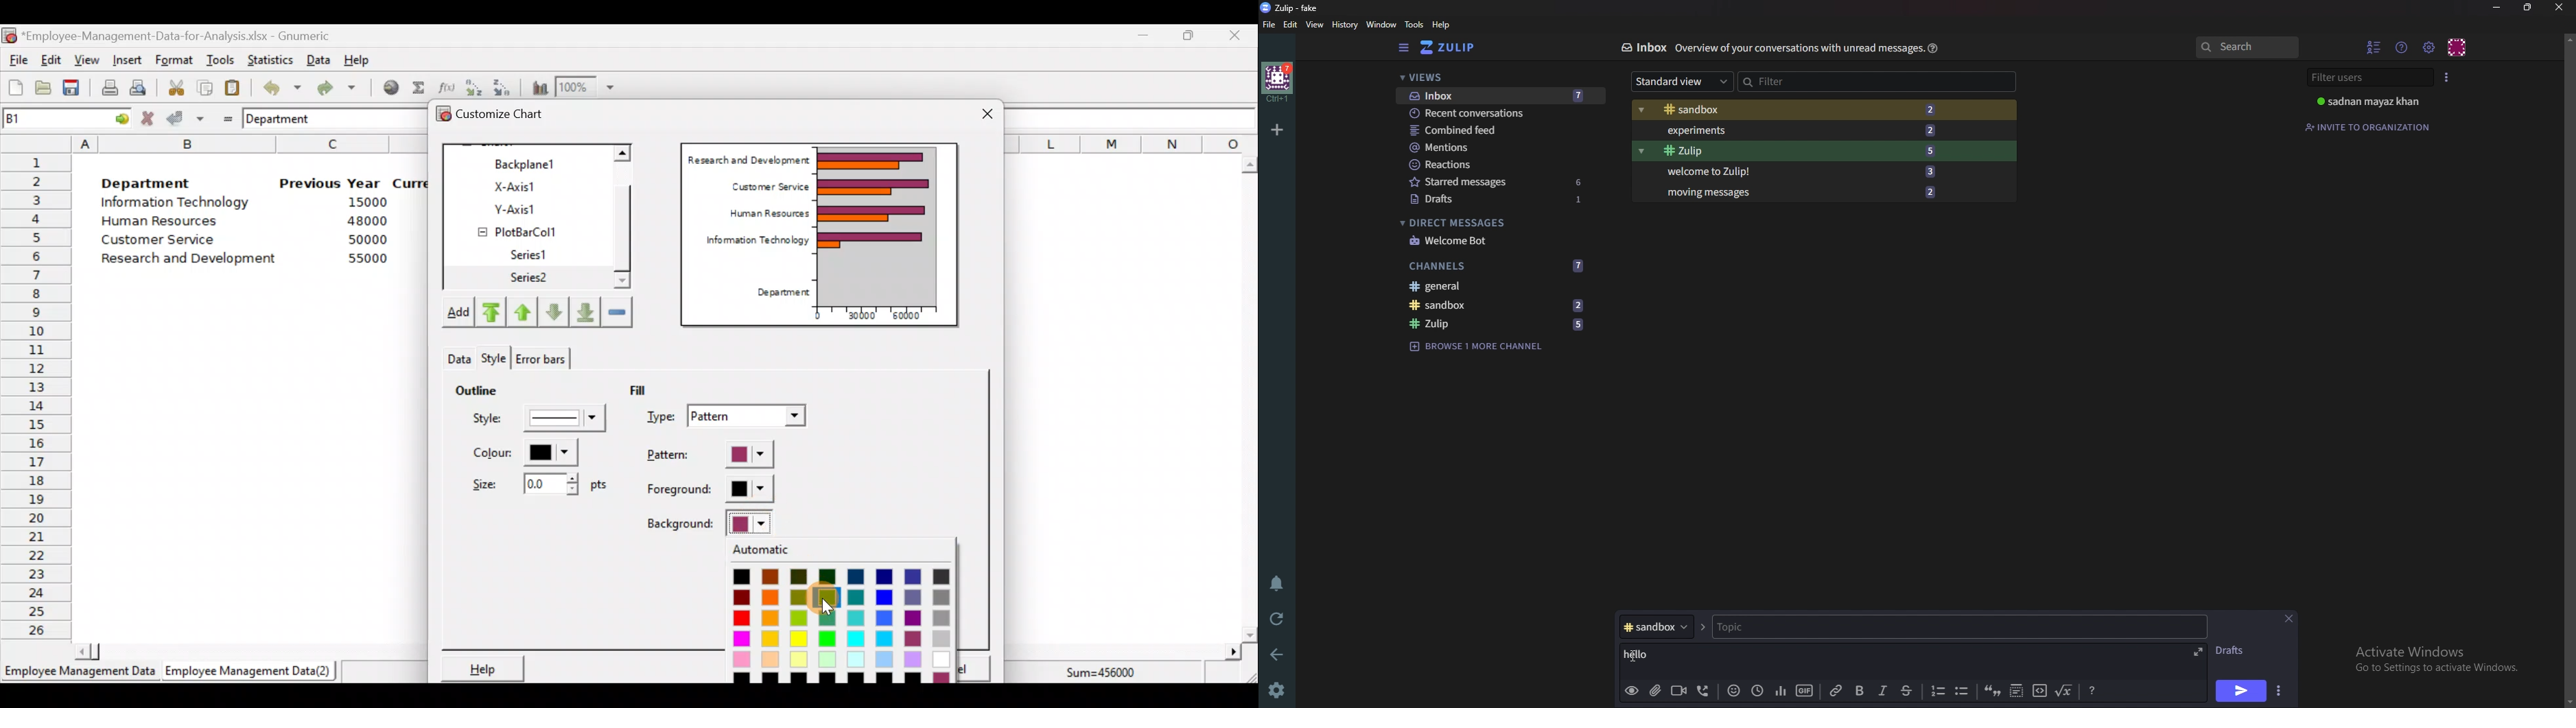 The width and height of the screenshot is (2576, 728). I want to click on Zulip, so click(1799, 151).